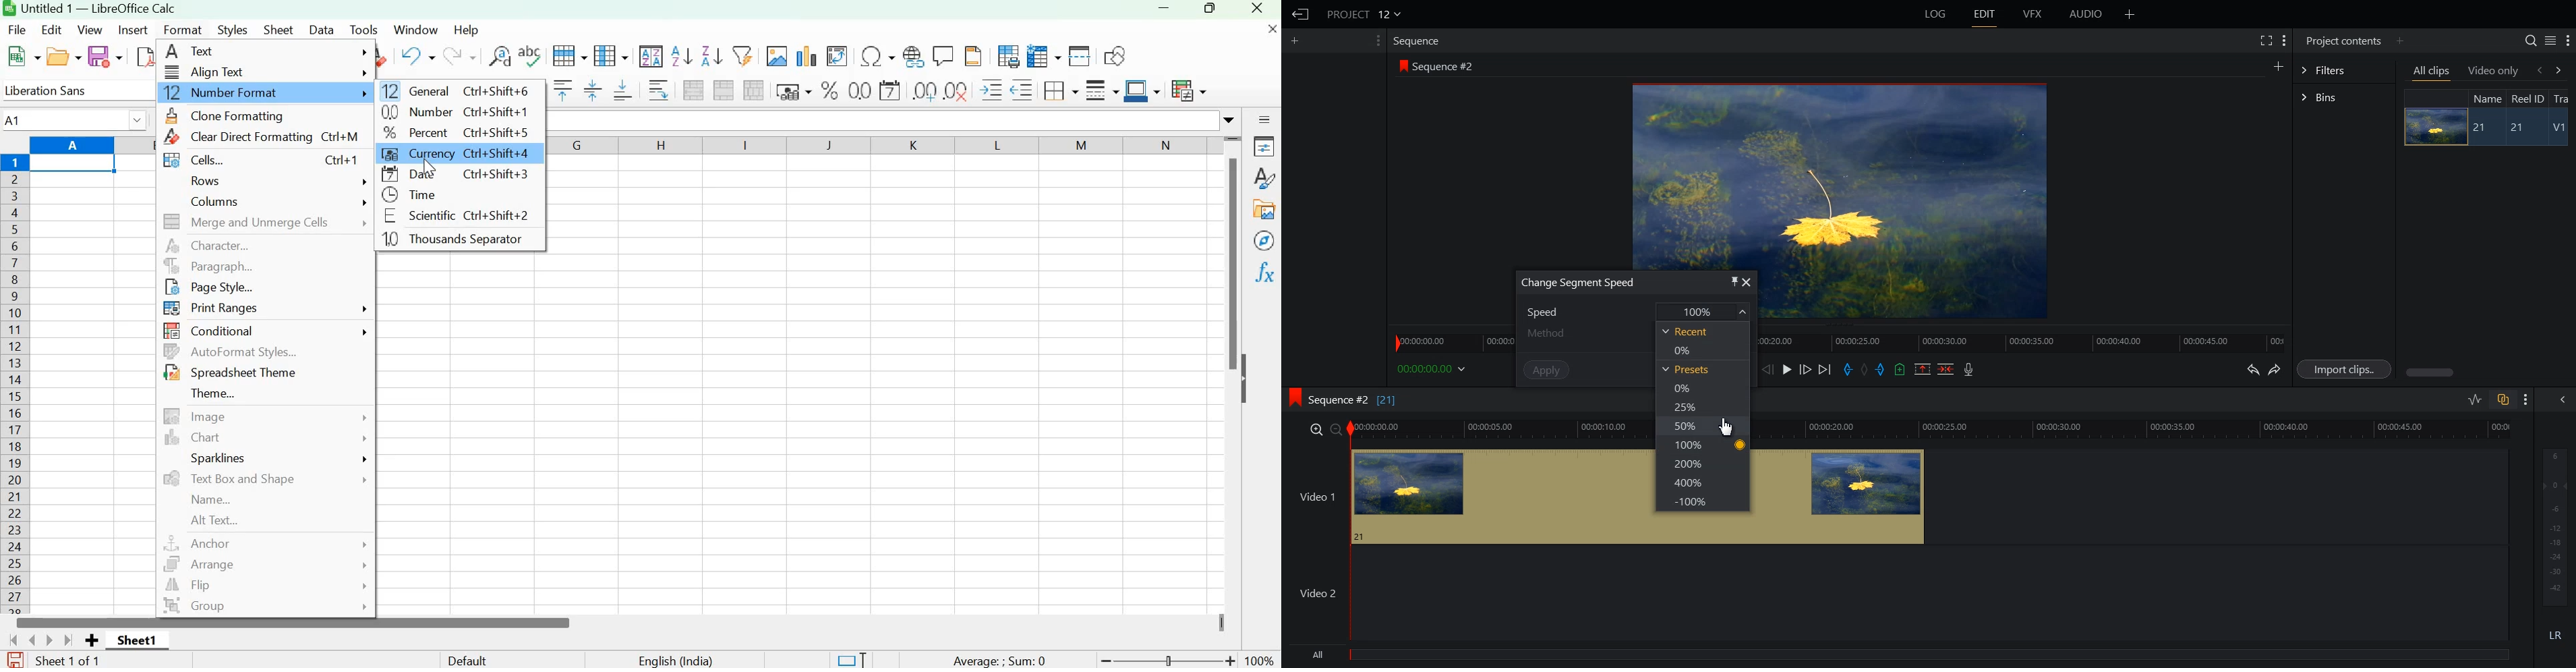 Image resolution: width=2576 pixels, height=672 pixels. What do you see at coordinates (215, 520) in the screenshot?
I see `Alt Text` at bounding box center [215, 520].